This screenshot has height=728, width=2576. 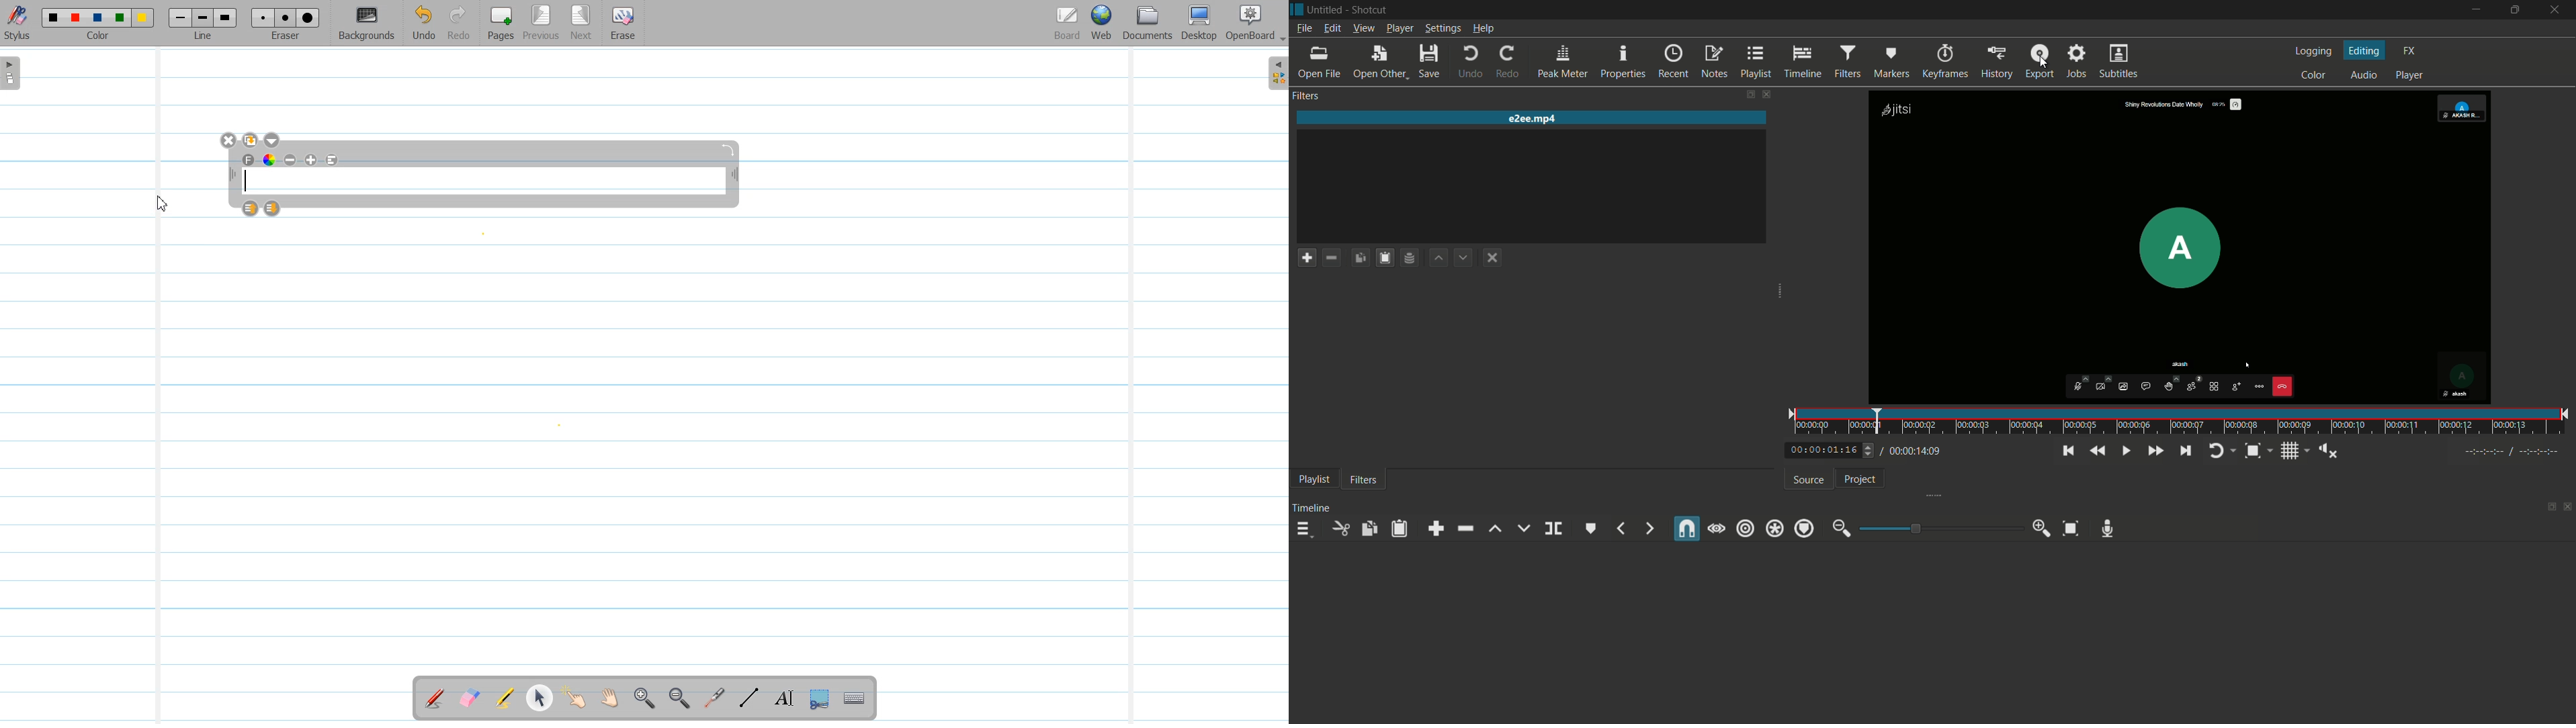 What do you see at coordinates (2183, 422) in the screenshot?
I see `time` at bounding box center [2183, 422].